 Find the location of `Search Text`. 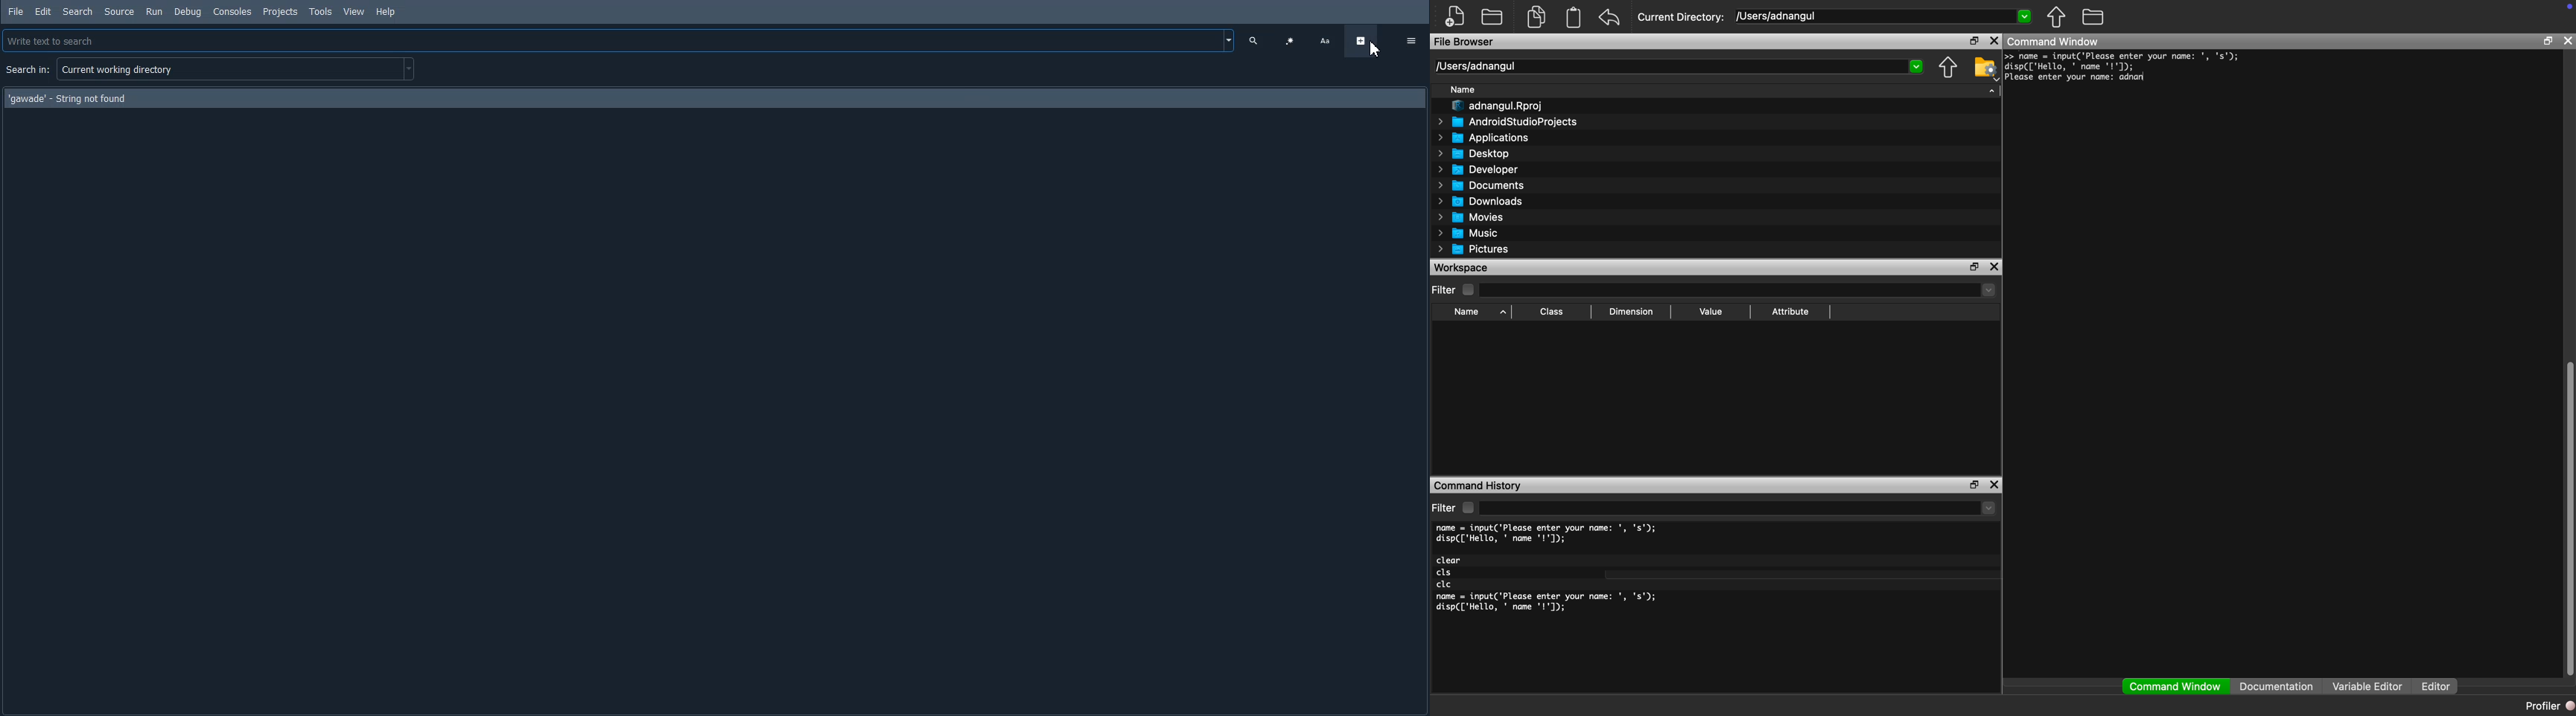

Search Text is located at coordinates (1256, 40).